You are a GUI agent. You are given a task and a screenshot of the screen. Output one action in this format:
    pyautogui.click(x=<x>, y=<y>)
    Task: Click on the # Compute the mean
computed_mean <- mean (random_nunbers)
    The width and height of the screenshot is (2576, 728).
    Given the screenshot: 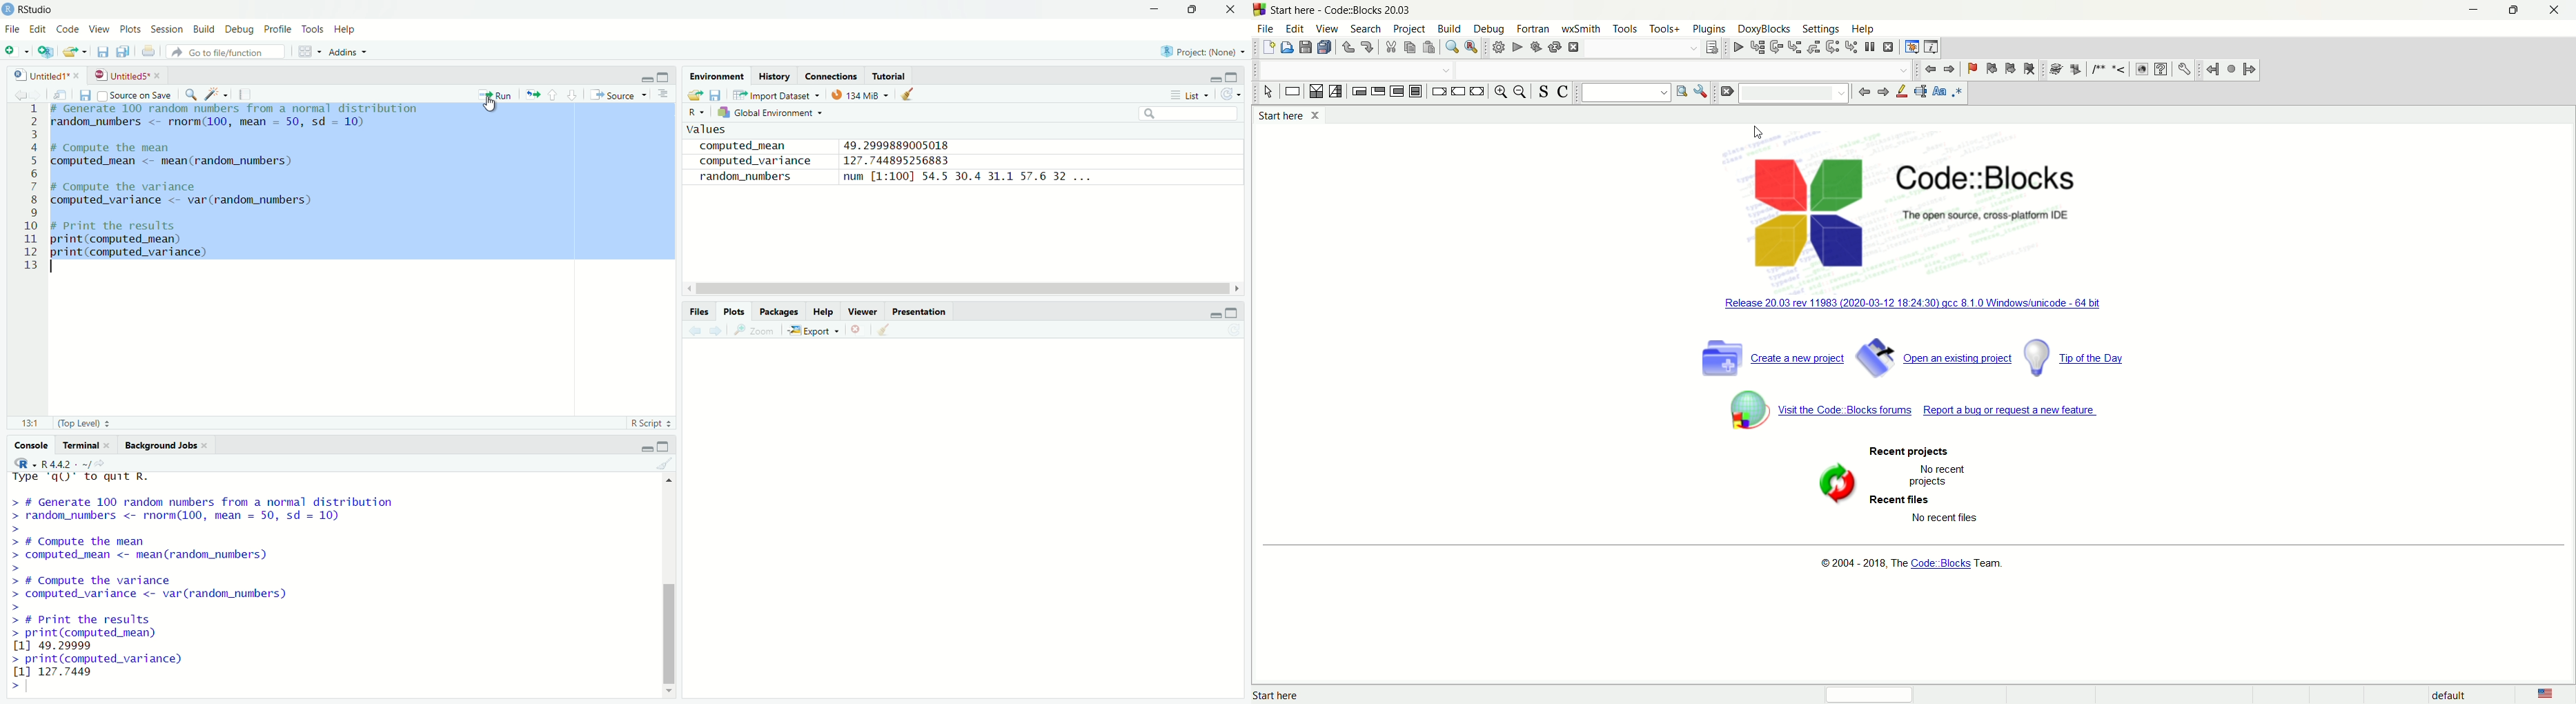 What is the action you would take?
    pyautogui.click(x=192, y=544)
    